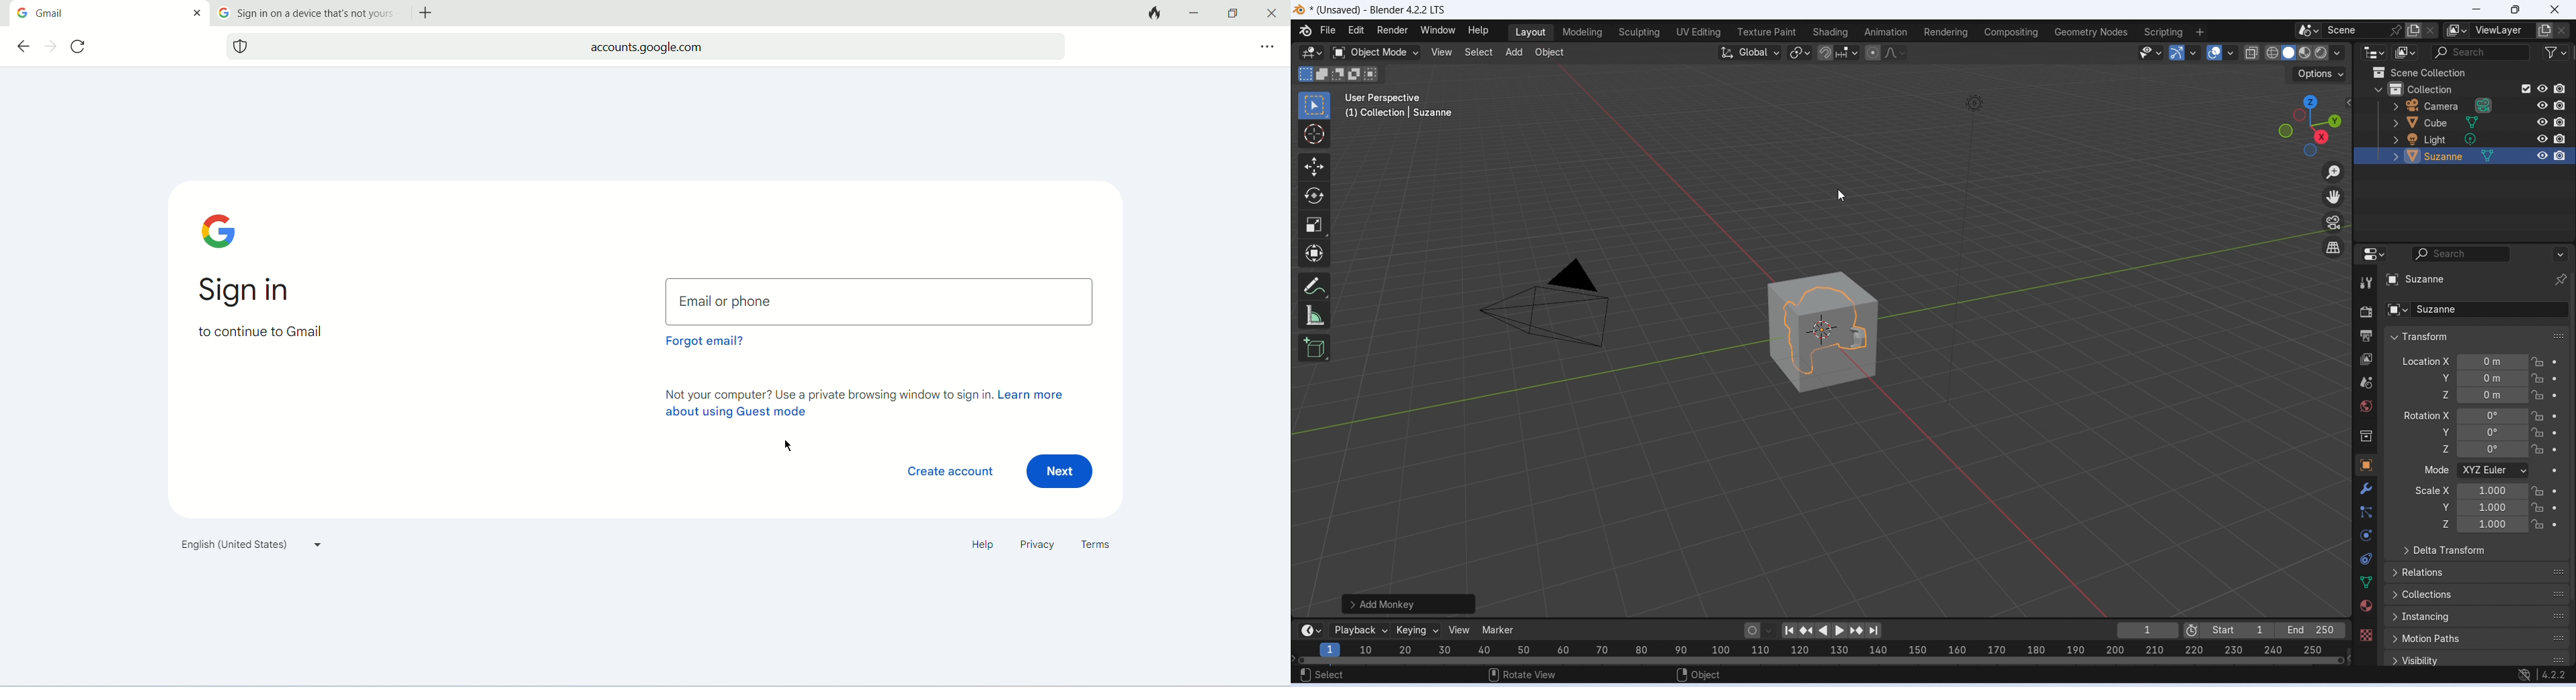 The image size is (2576, 700). I want to click on select, so click(1478, 52).